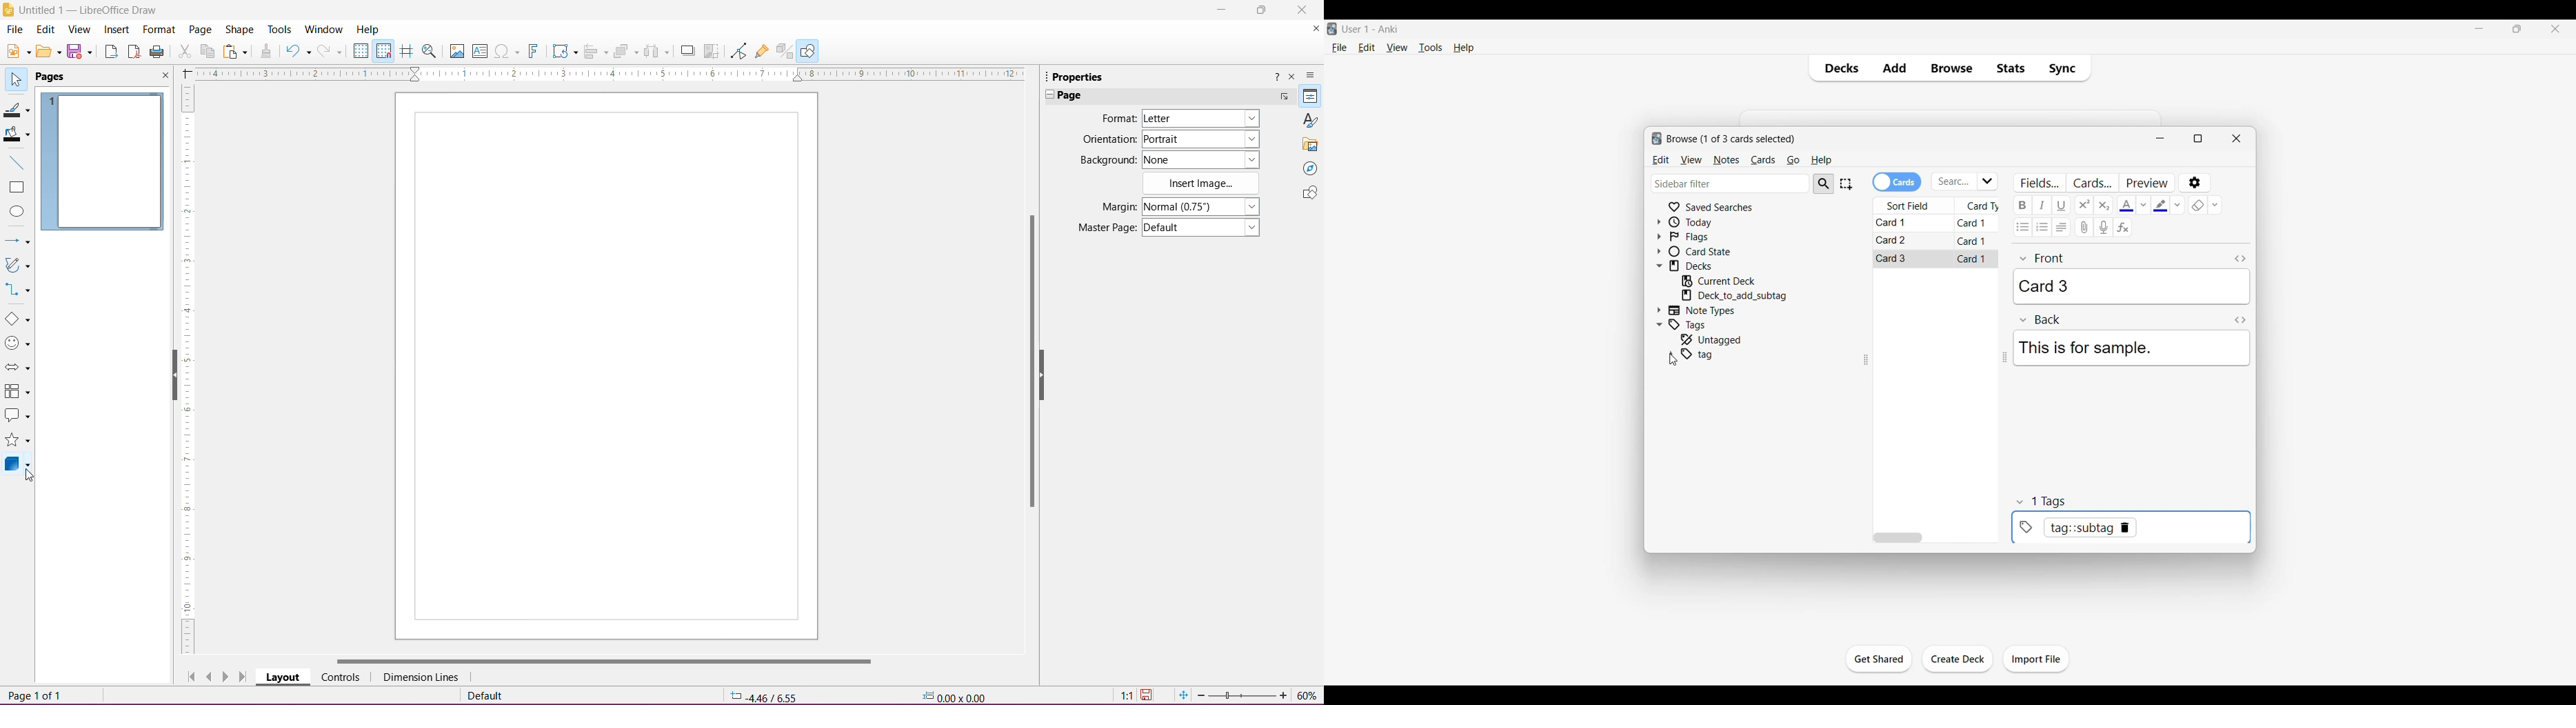 The width and height of the screenshot is (2576, 728). Describe the element at coordinates (47, 30) in the screenshot. I see `Edit` at that location.